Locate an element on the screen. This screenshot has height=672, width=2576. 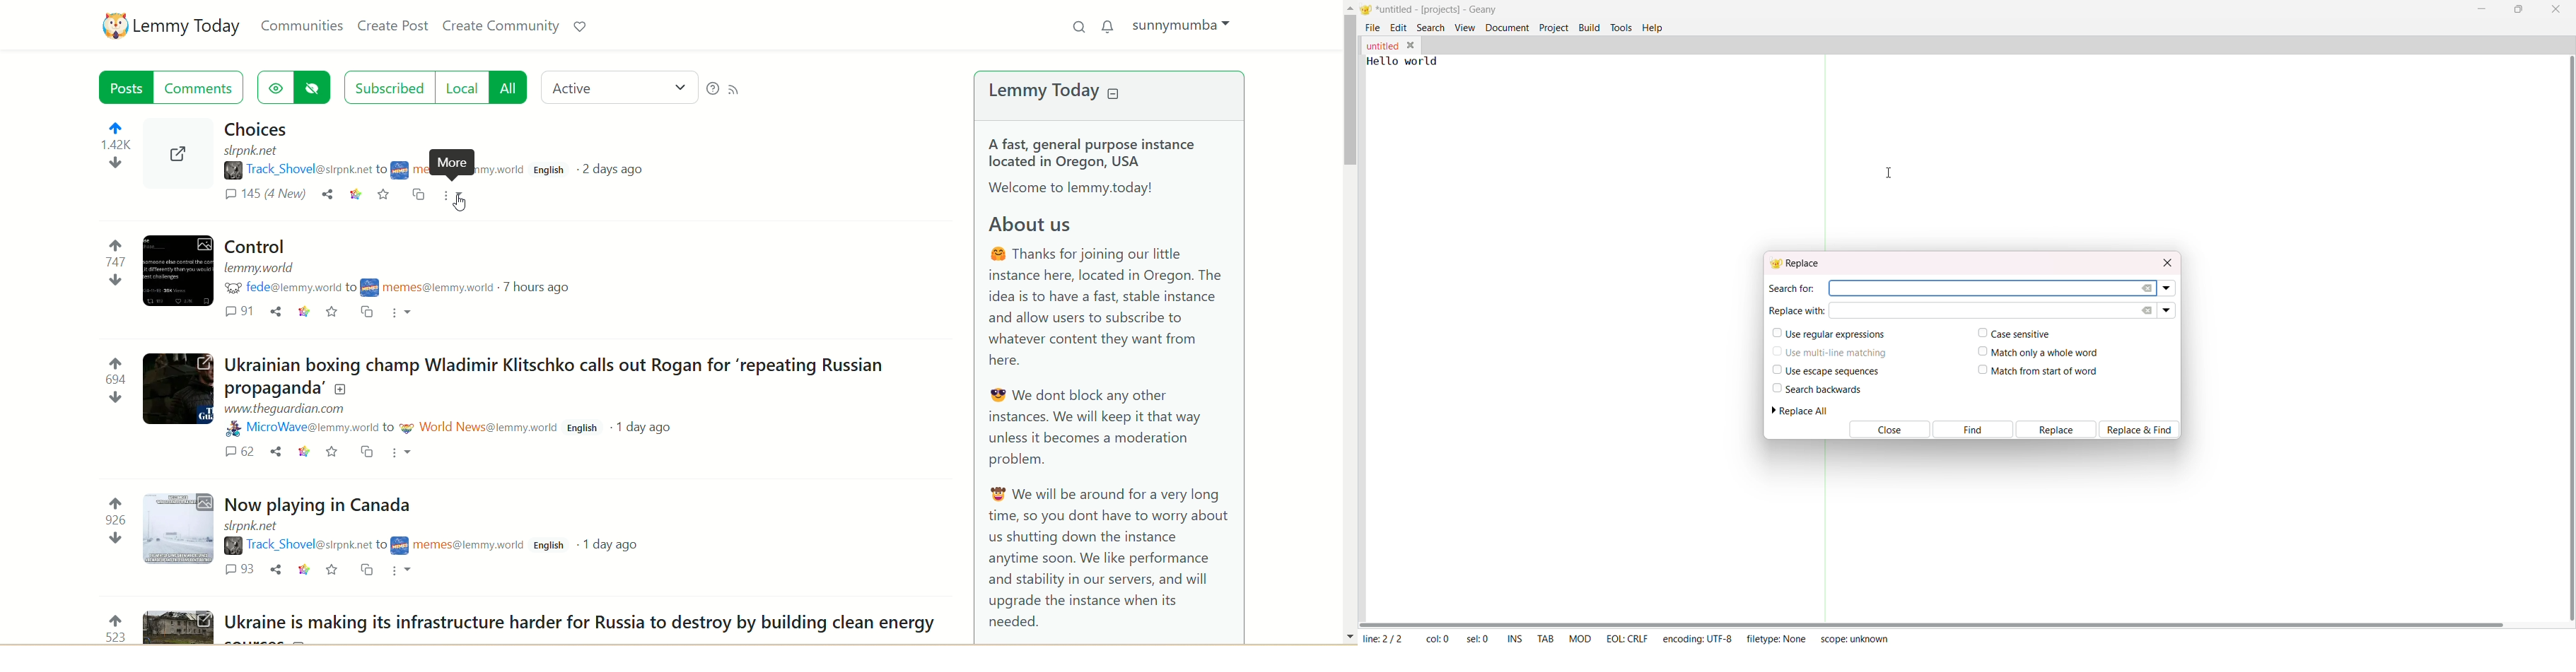
create post is located at coordinates (395, 28).